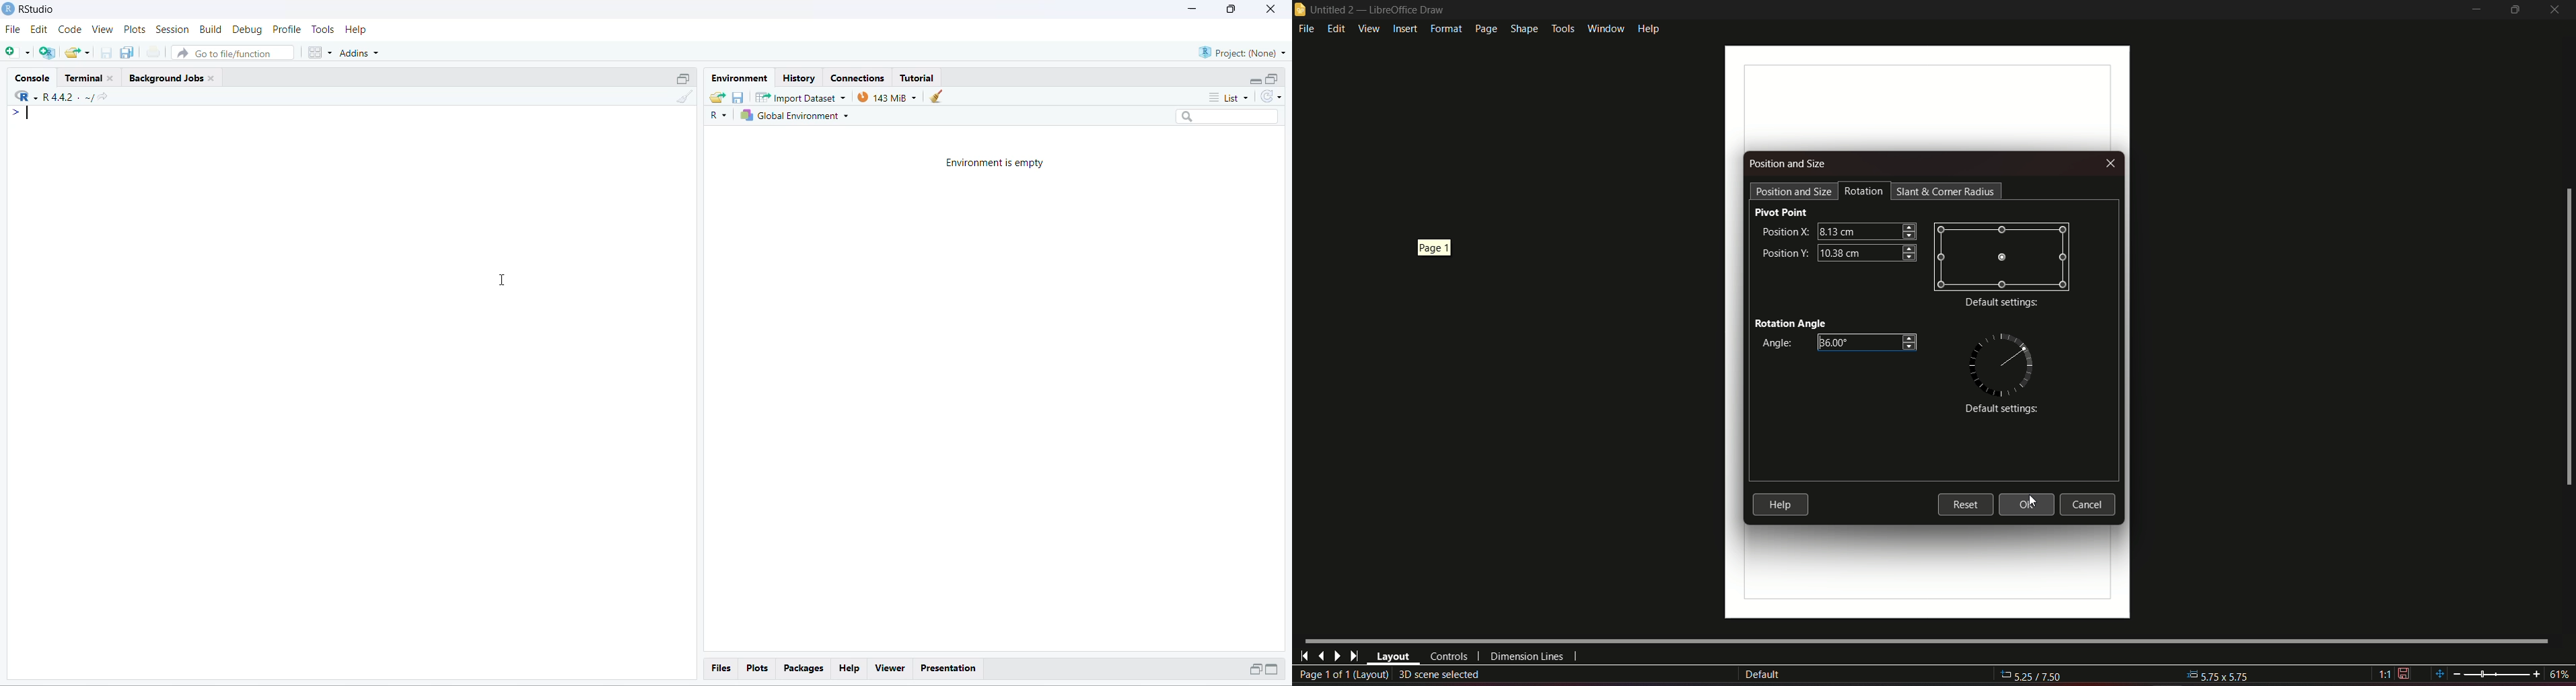 The width and height of the screenshot is (2576, 700). Describe the element at coordinates (851, 669) in the screenshot. I see `help` at that location.